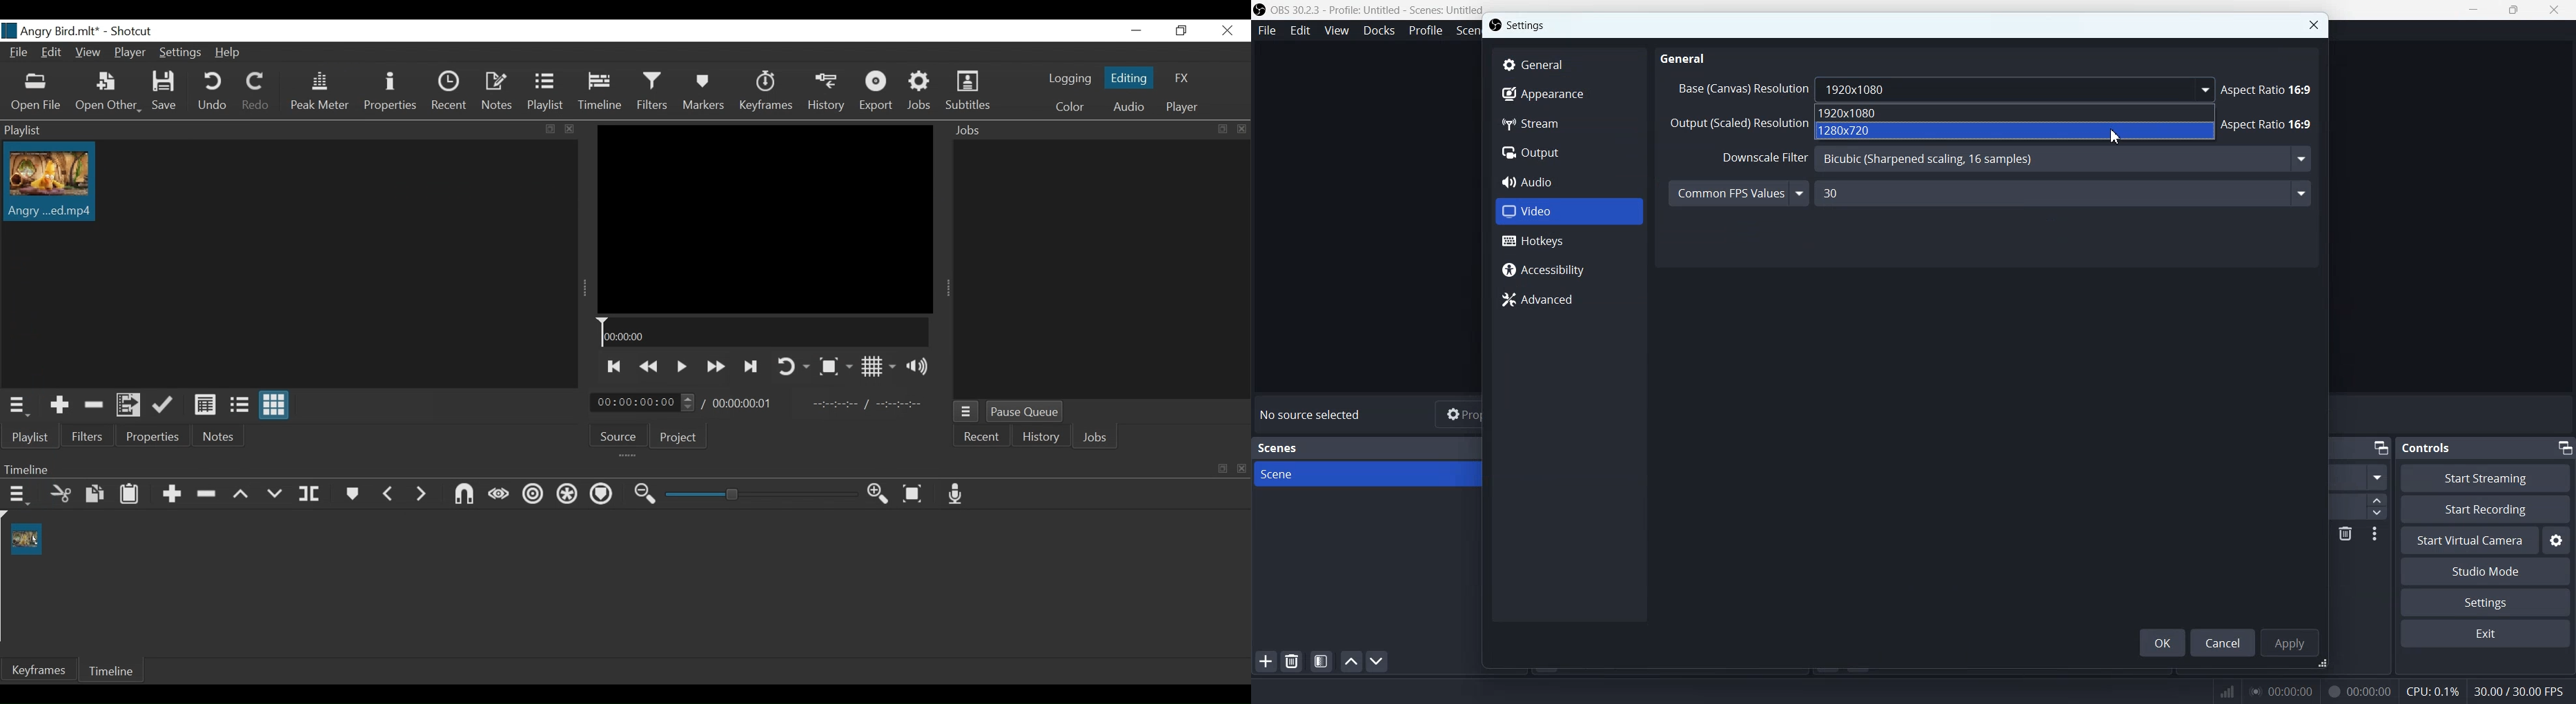 Image resolution: width=2576 pixels, height=728 pixels. Describe the element at coordinates (762, 494) in the screenshot. I see `Zoom slider` at that location.